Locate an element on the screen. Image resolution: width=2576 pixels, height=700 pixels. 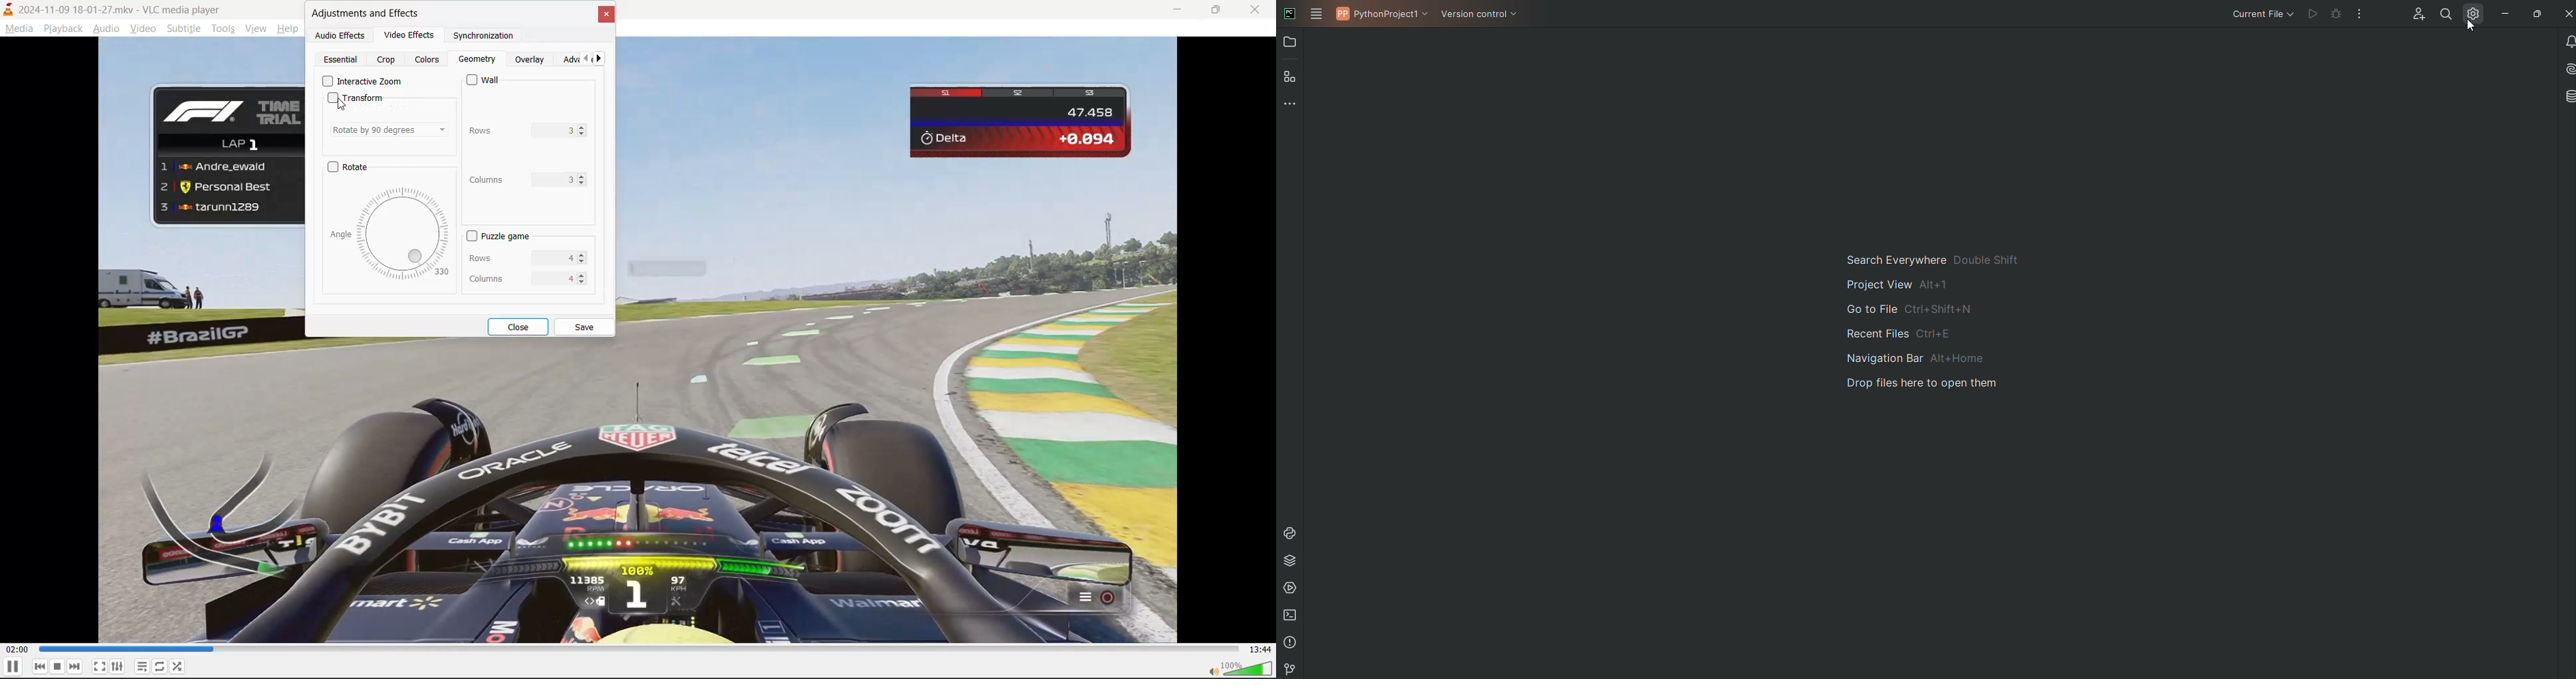
minimize is located at coordinates (1181, 11).